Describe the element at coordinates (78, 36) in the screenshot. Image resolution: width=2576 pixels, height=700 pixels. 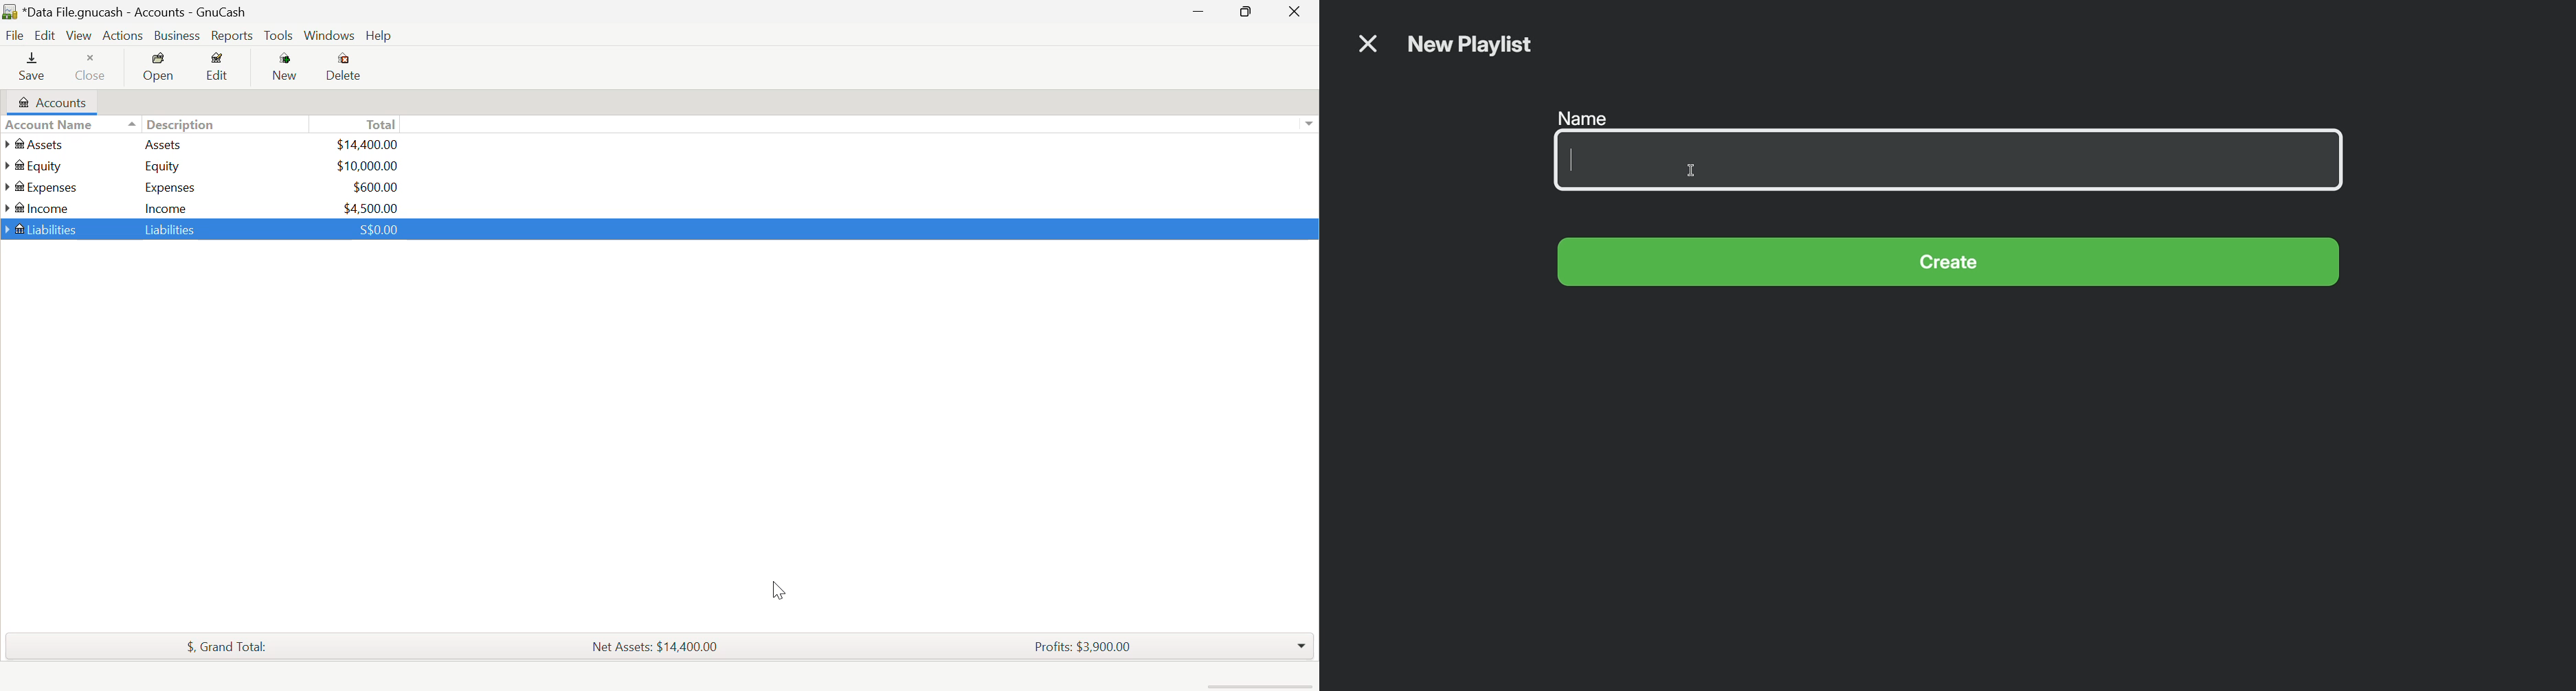
I see `View` at that location.